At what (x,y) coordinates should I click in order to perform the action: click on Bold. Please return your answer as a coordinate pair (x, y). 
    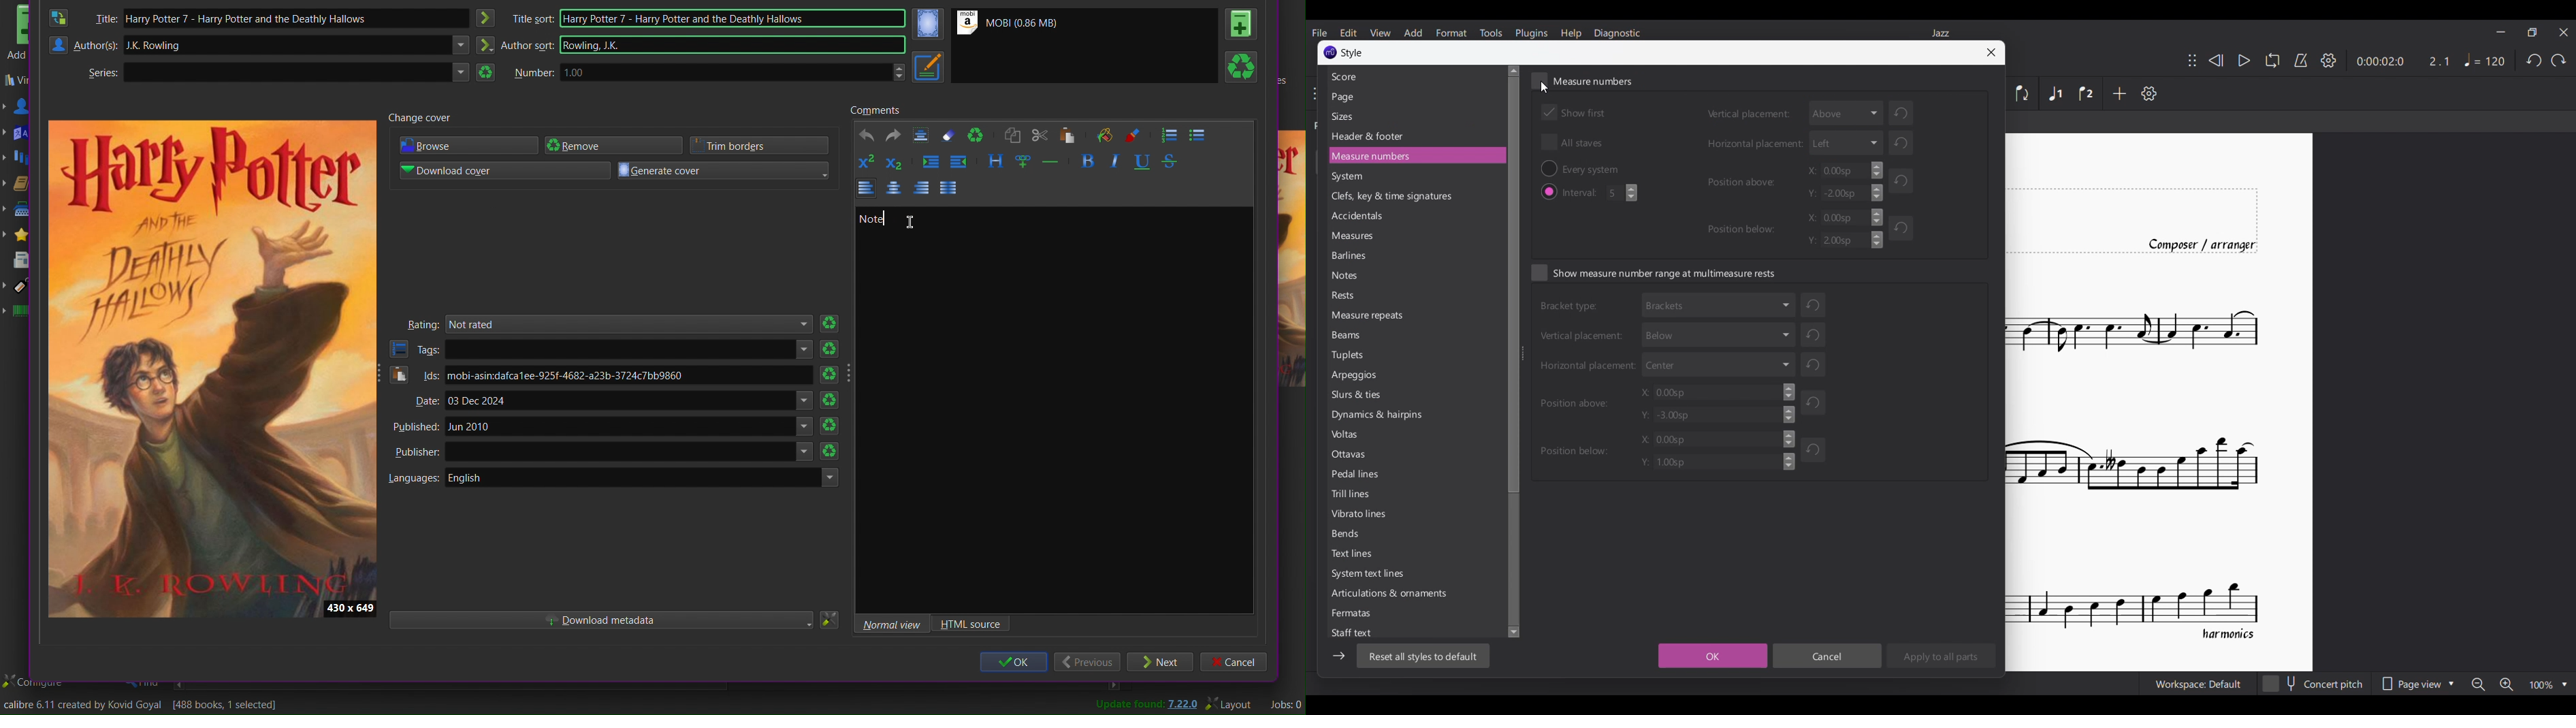
    Looking at the image, I should click on (1089, 161).